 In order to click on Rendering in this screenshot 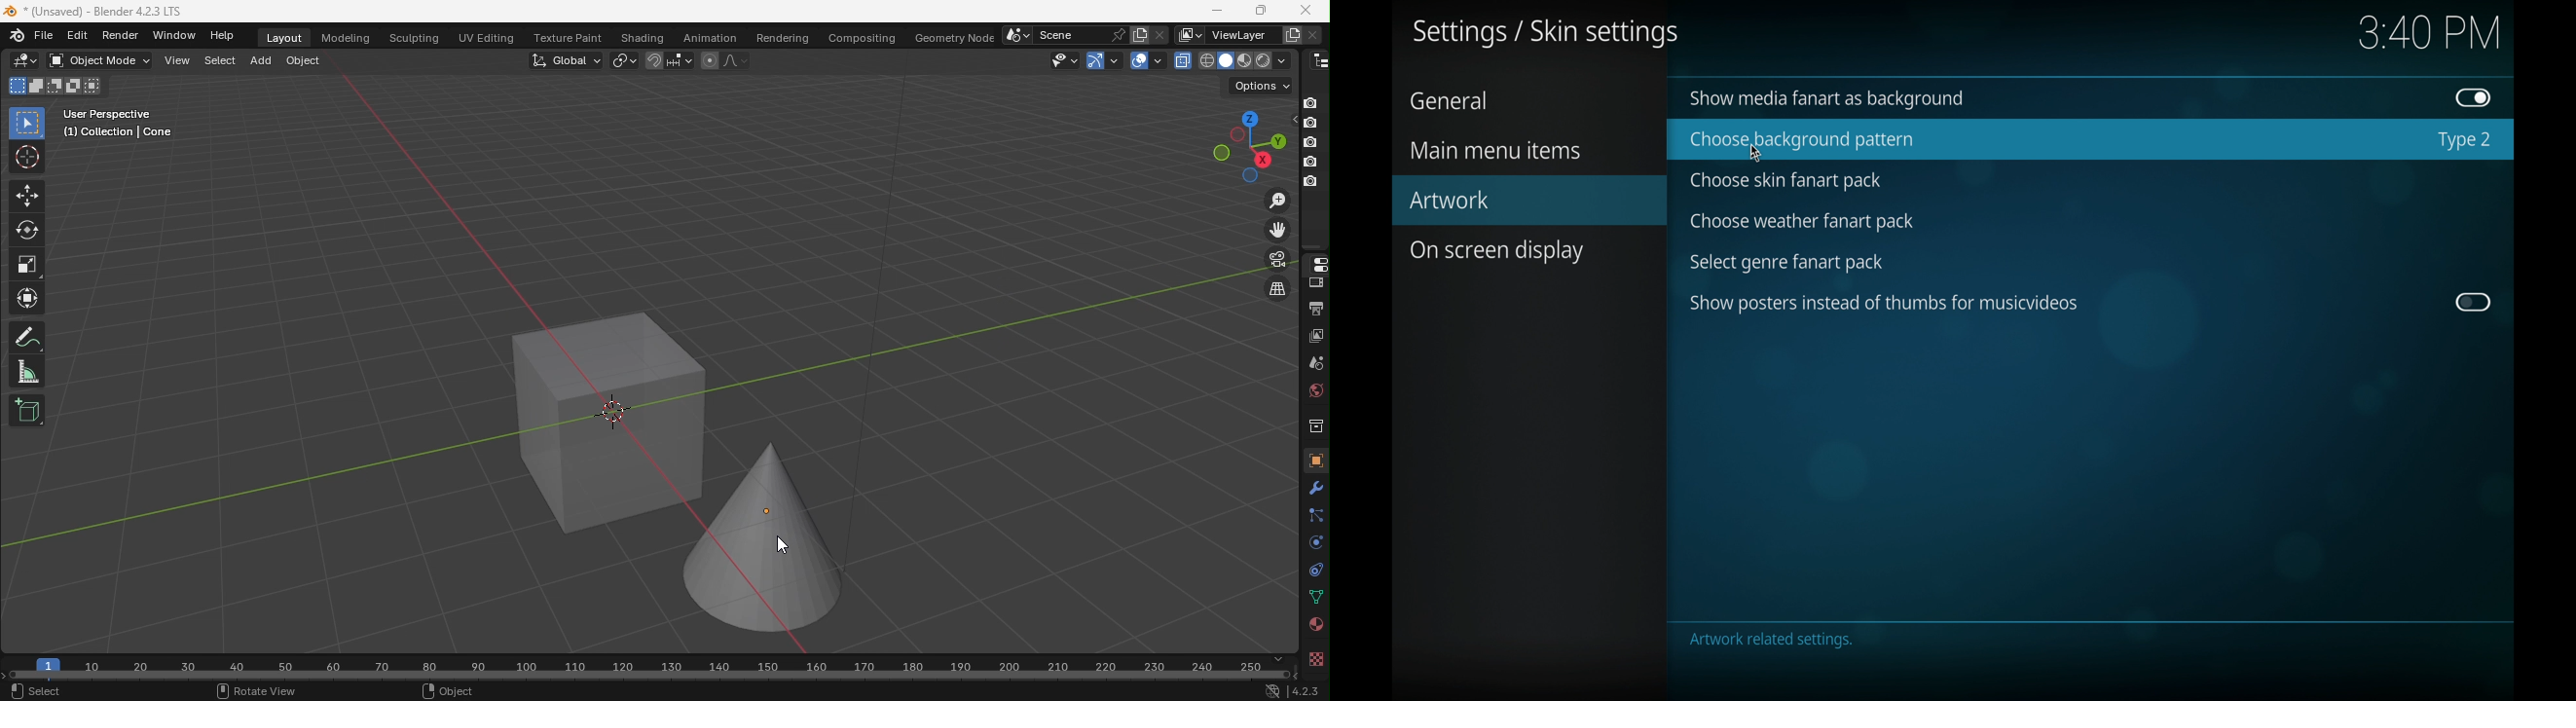, I will do `click(778, 35)`.